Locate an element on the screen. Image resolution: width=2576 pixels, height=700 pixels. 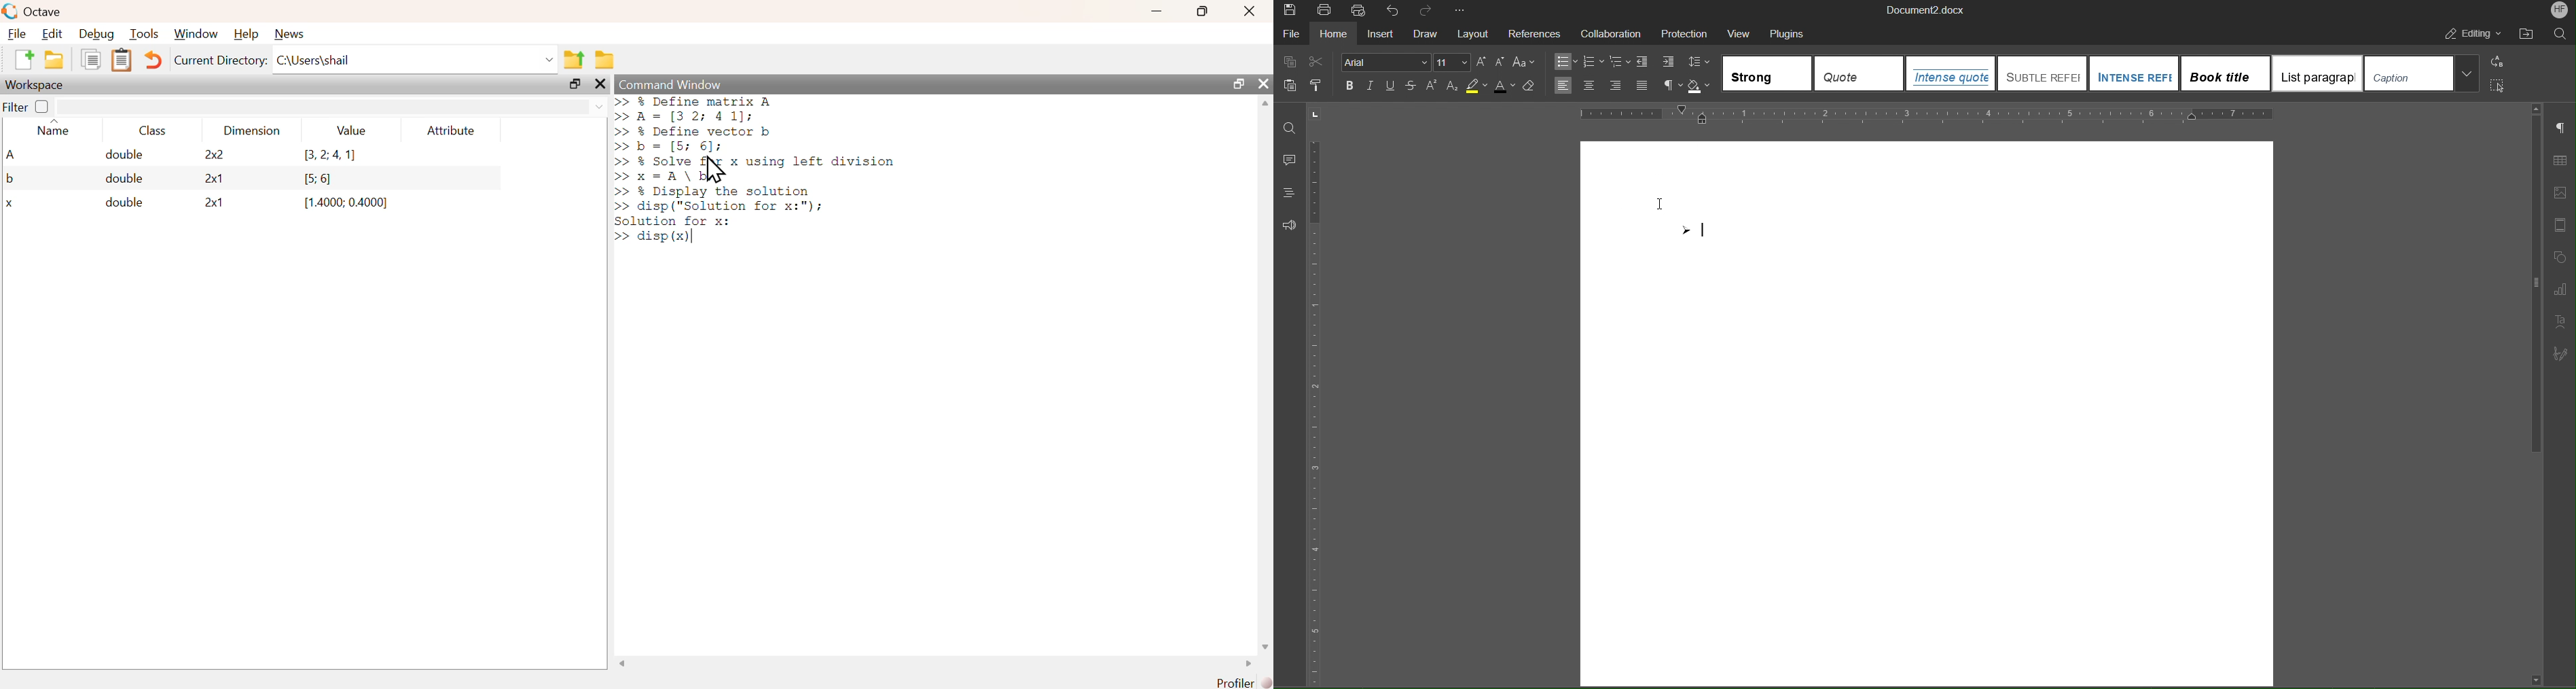
Table Settings is located at coordinates (2557, 160).